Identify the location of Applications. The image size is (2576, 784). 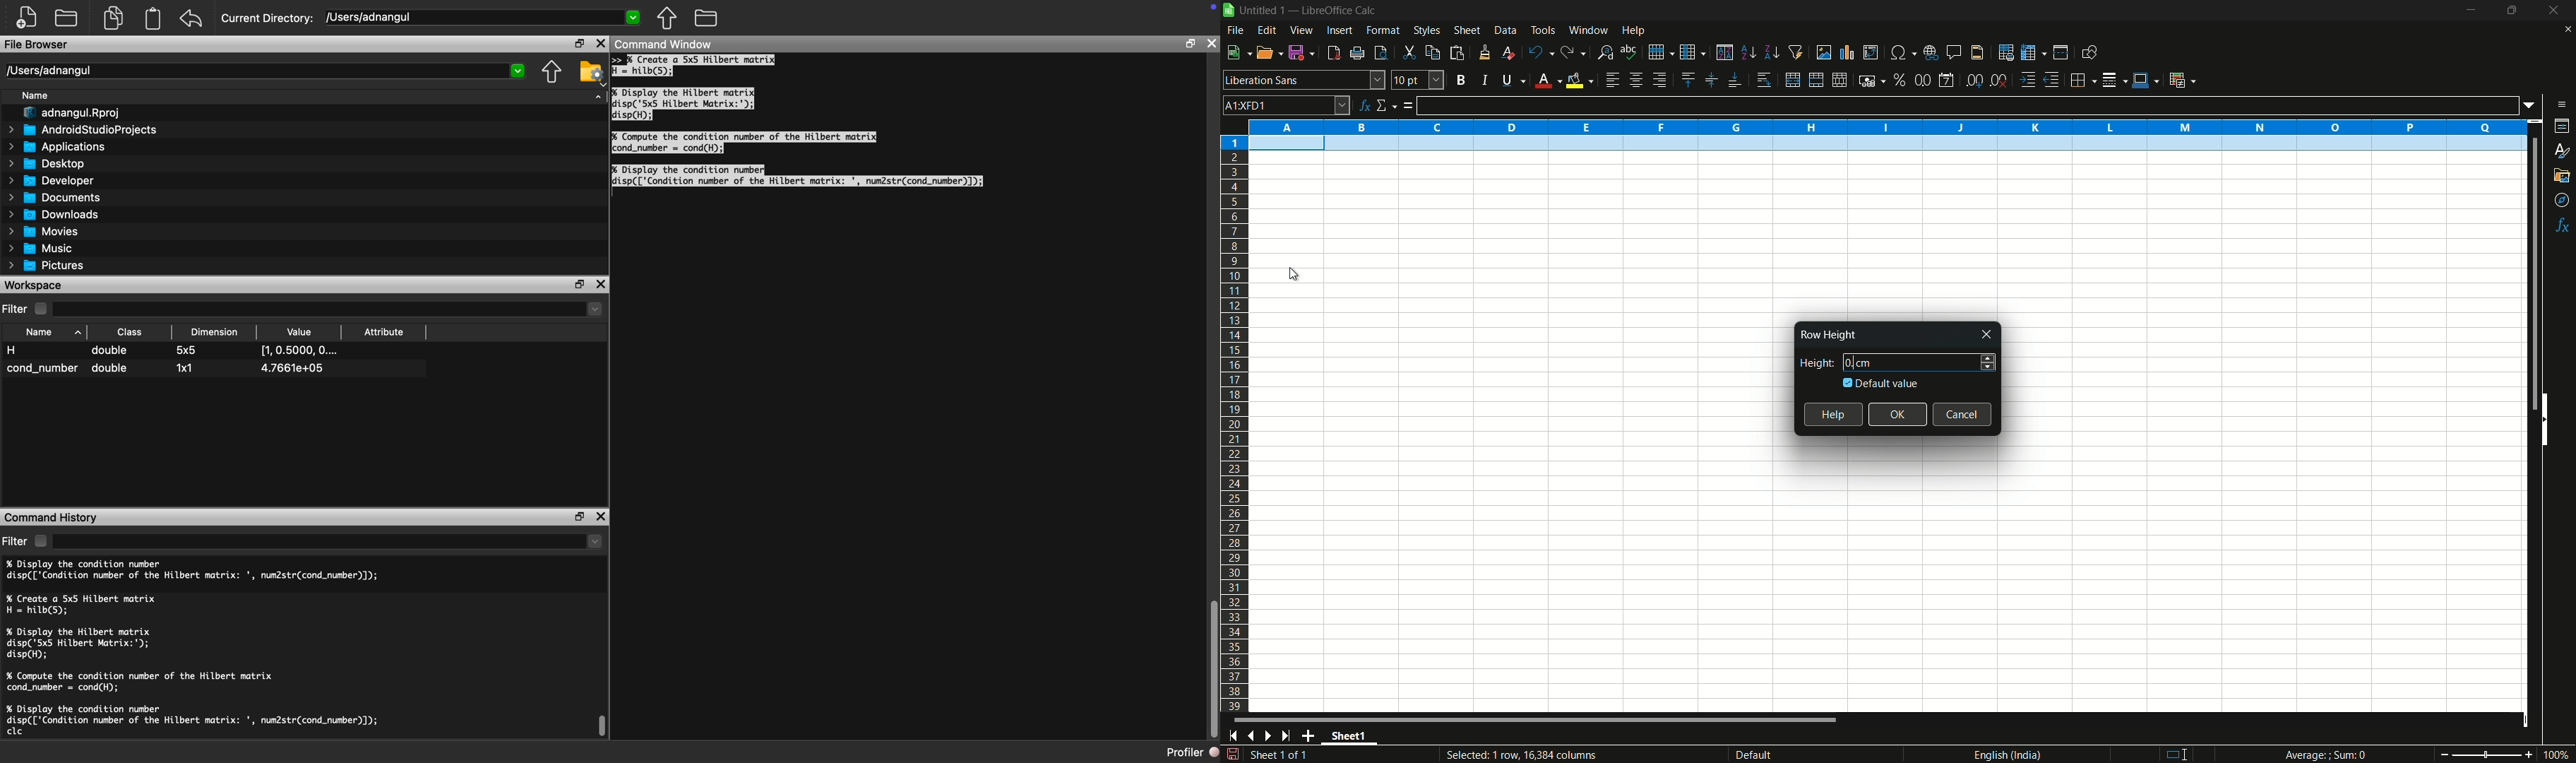
(57, 147).